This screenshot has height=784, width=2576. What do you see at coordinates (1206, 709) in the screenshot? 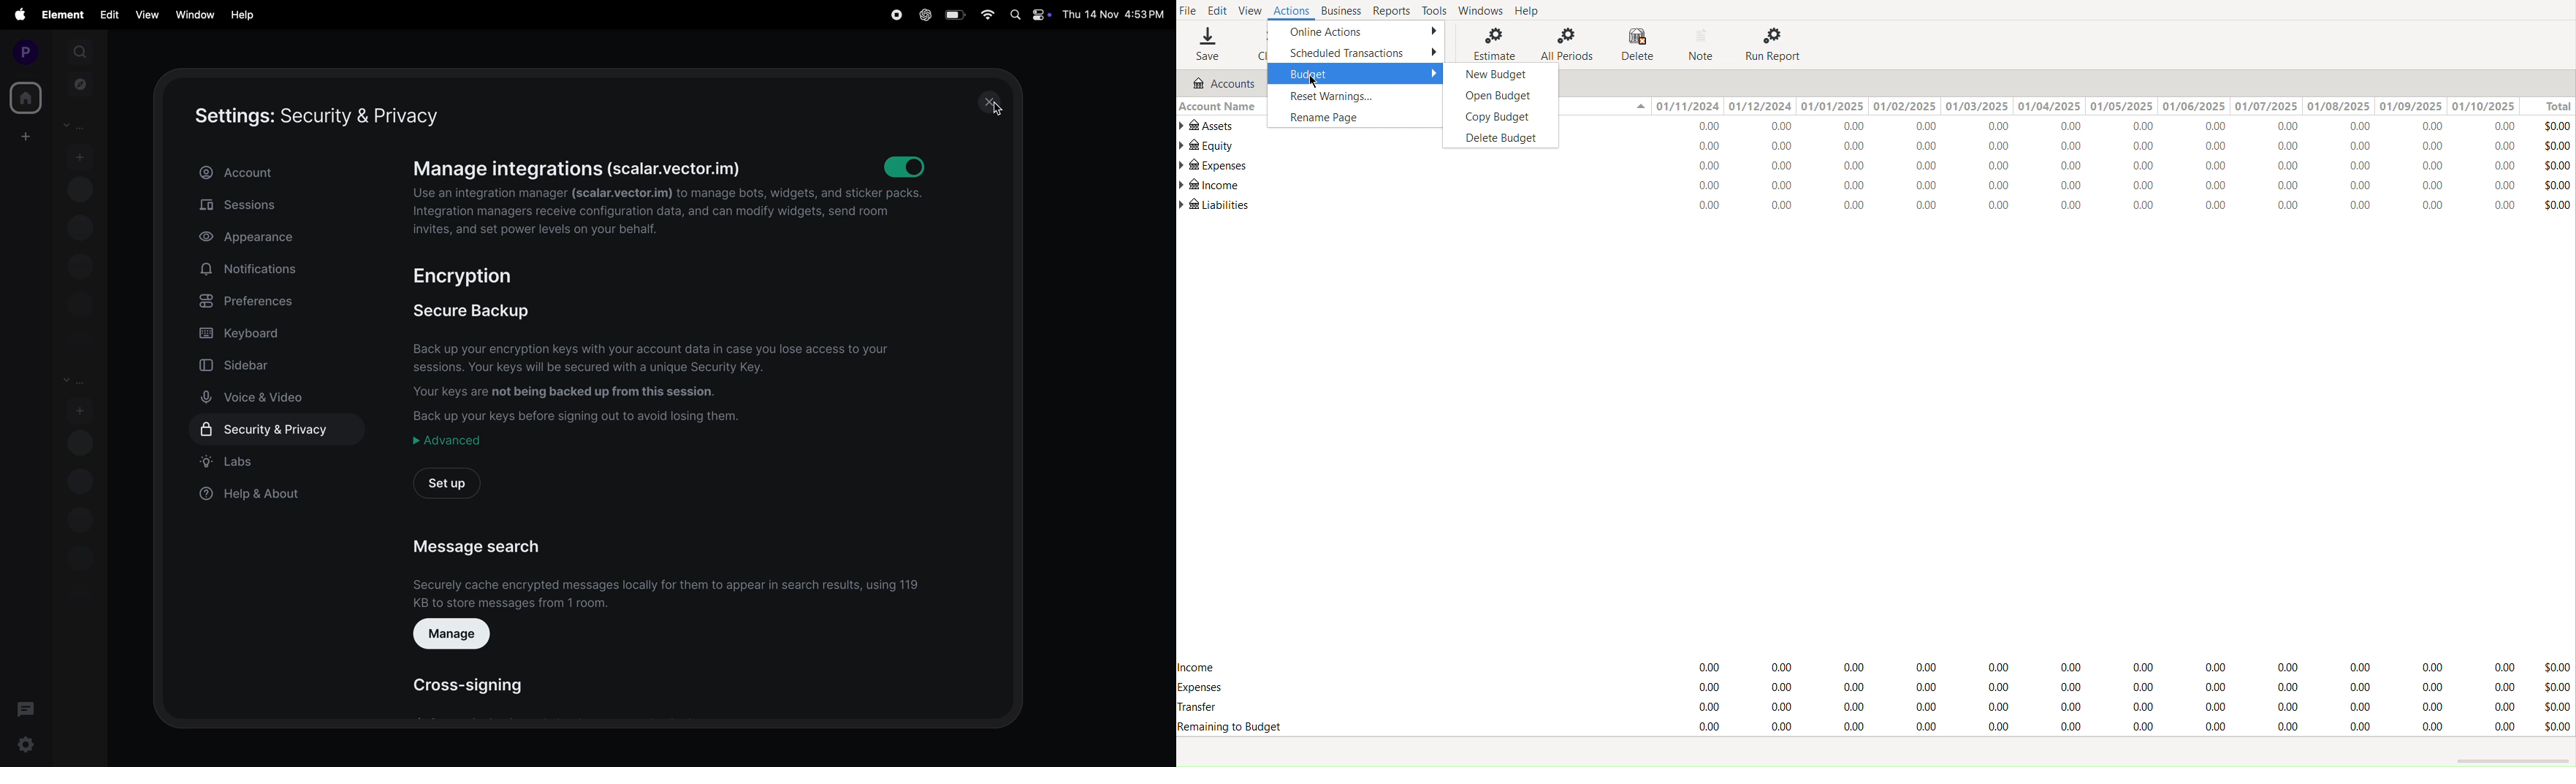
I see `Transfer` at bounding box center [1206, 709].